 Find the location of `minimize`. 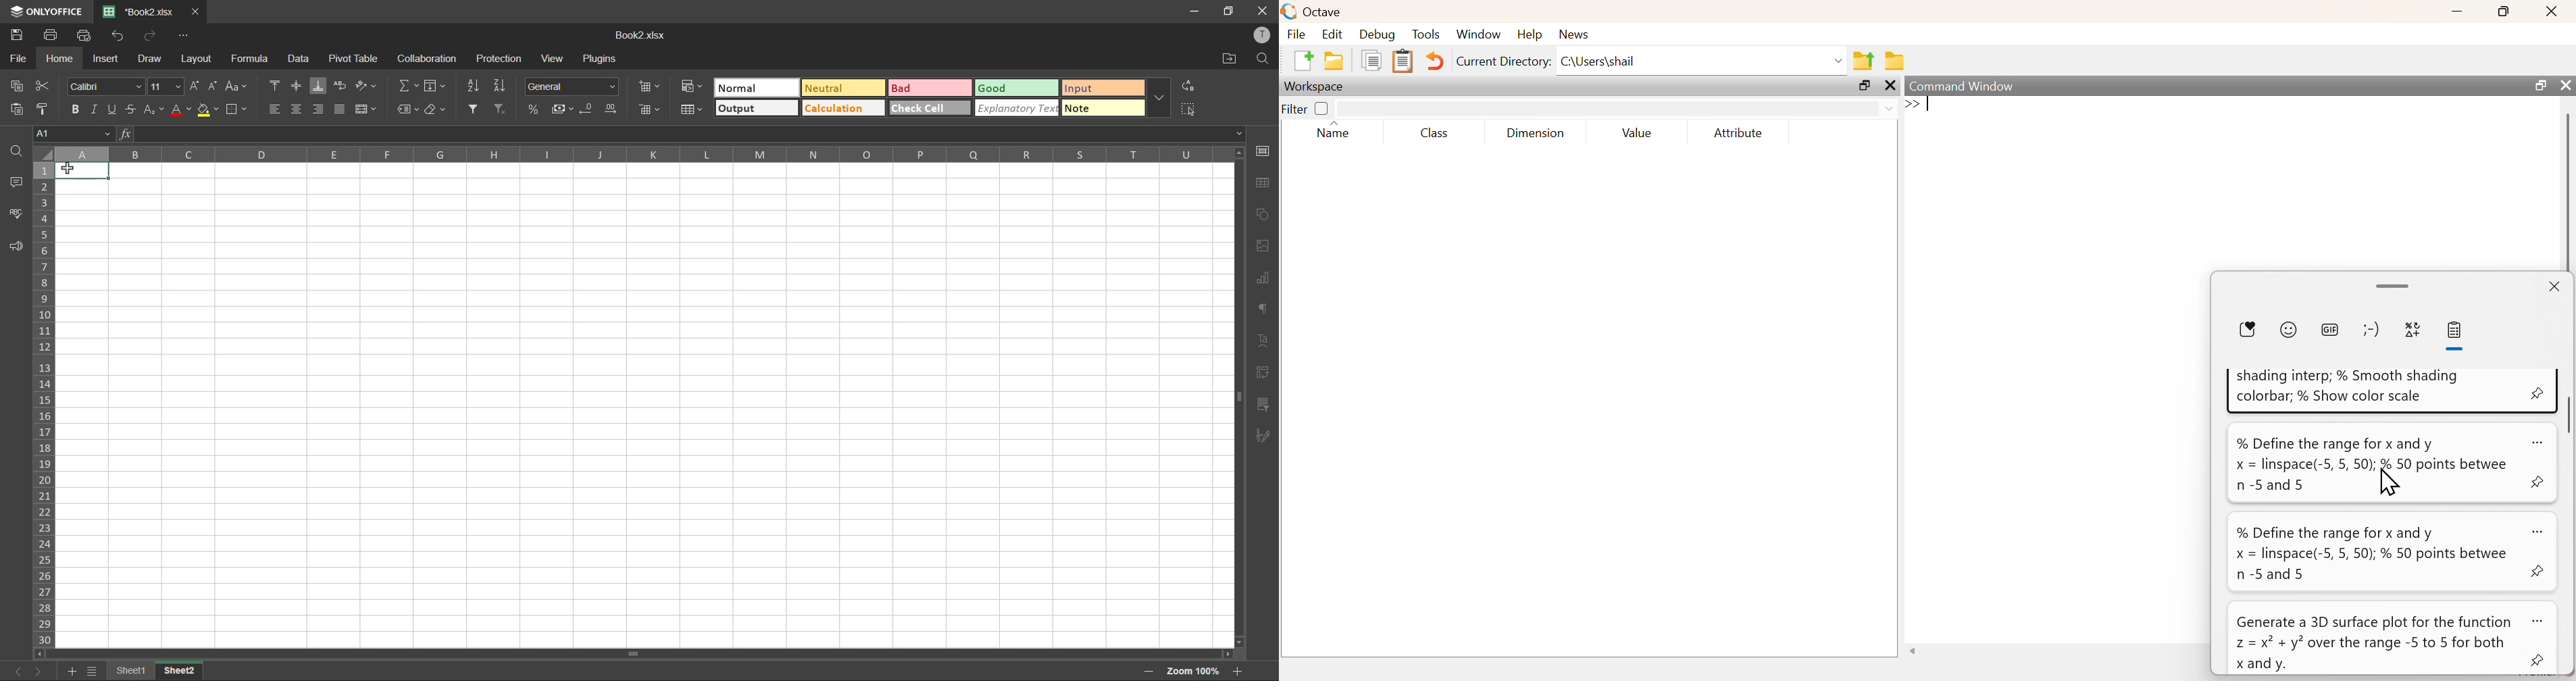

minimize is located at coordinates (2457, 11).